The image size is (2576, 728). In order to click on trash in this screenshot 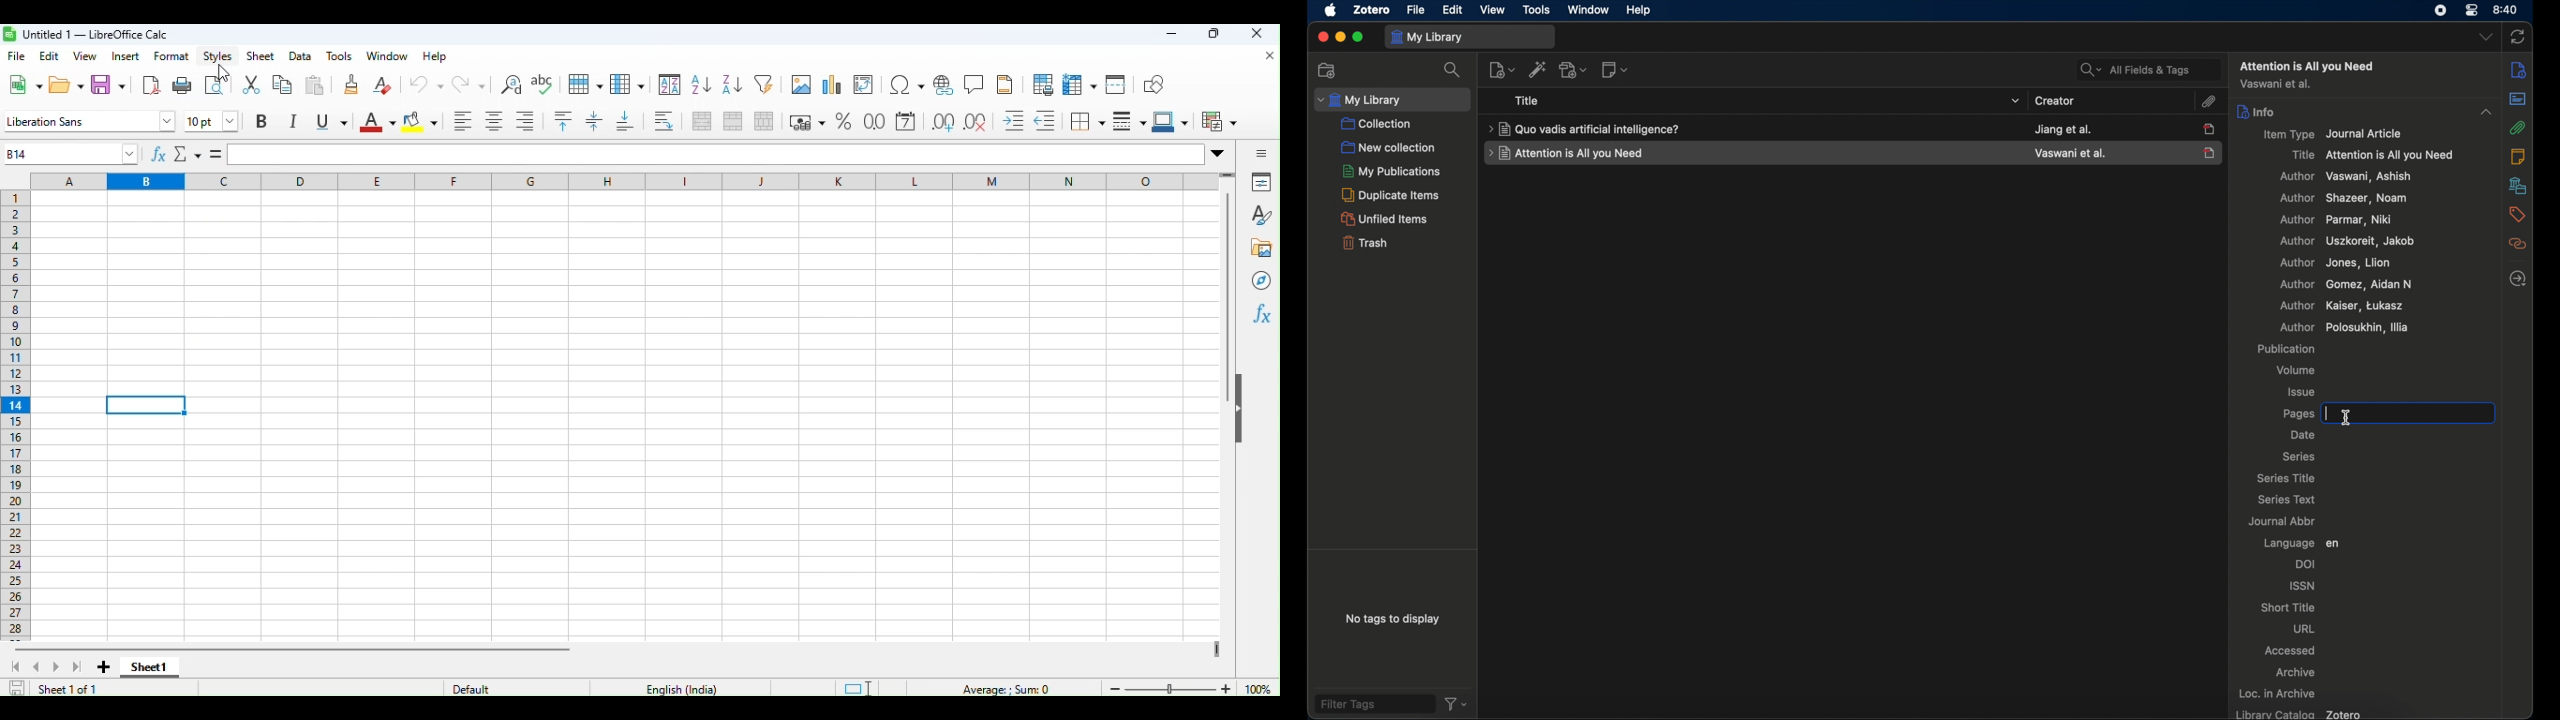, I will do `click(1364, 242)`.